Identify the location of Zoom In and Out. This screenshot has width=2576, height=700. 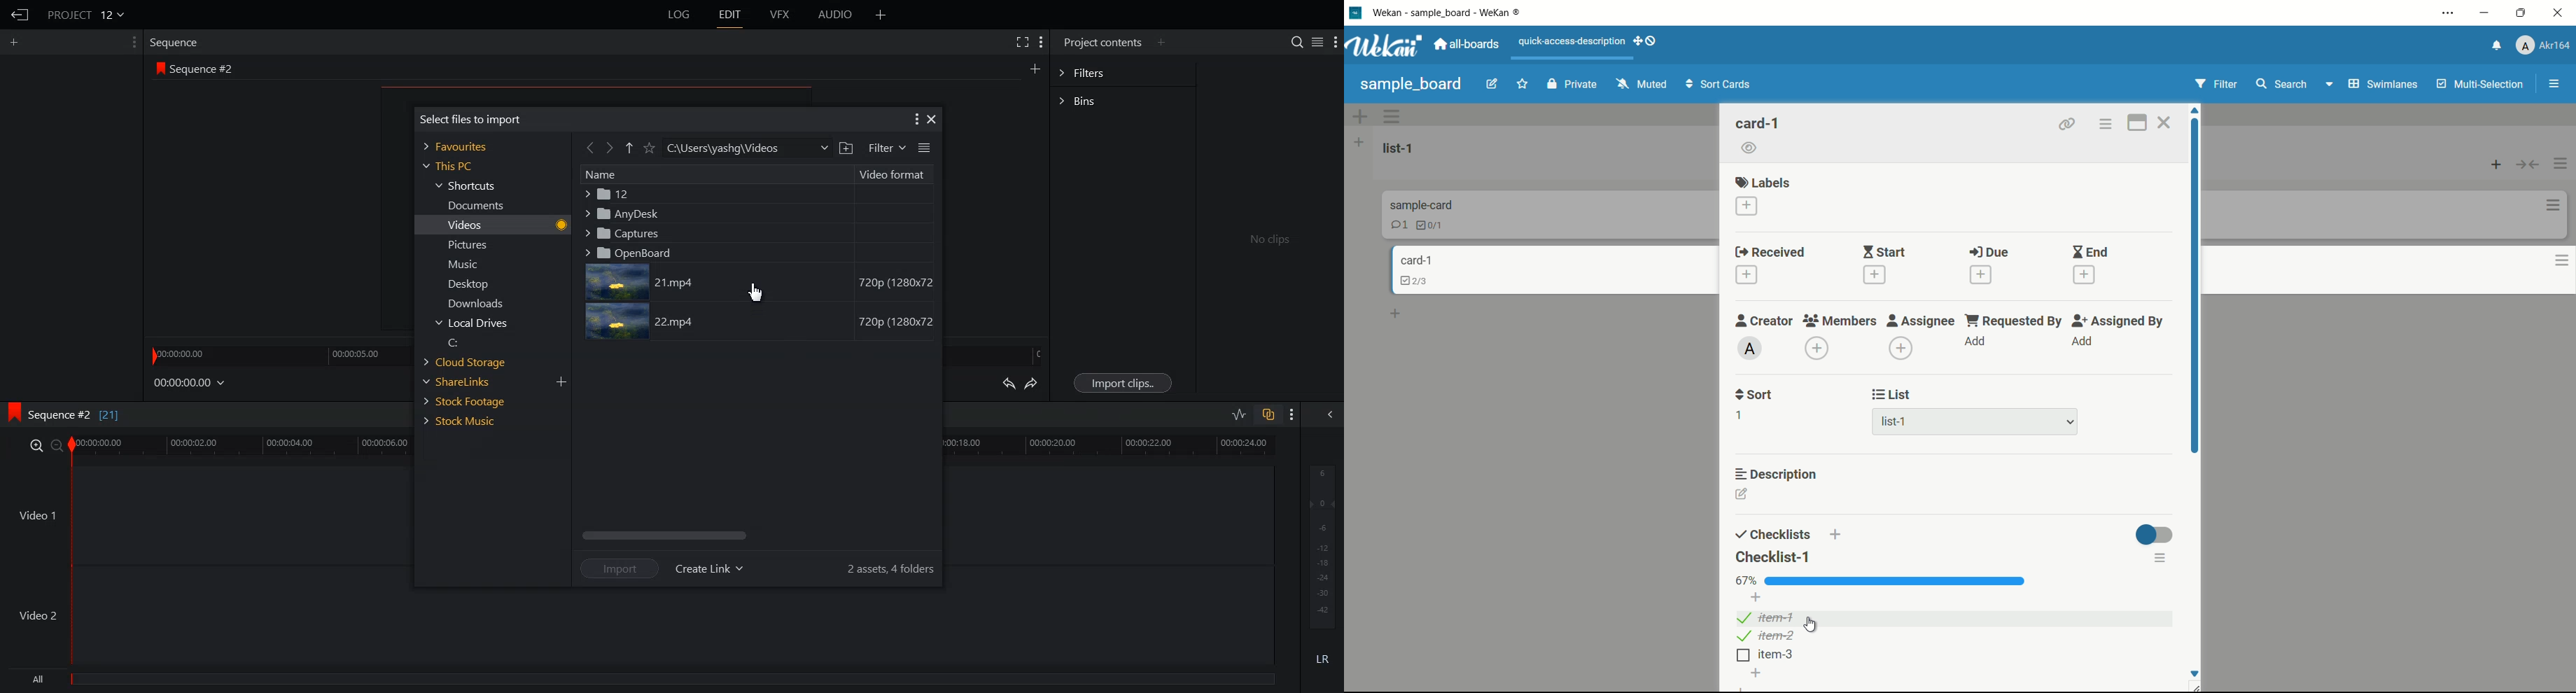
(46, 446).